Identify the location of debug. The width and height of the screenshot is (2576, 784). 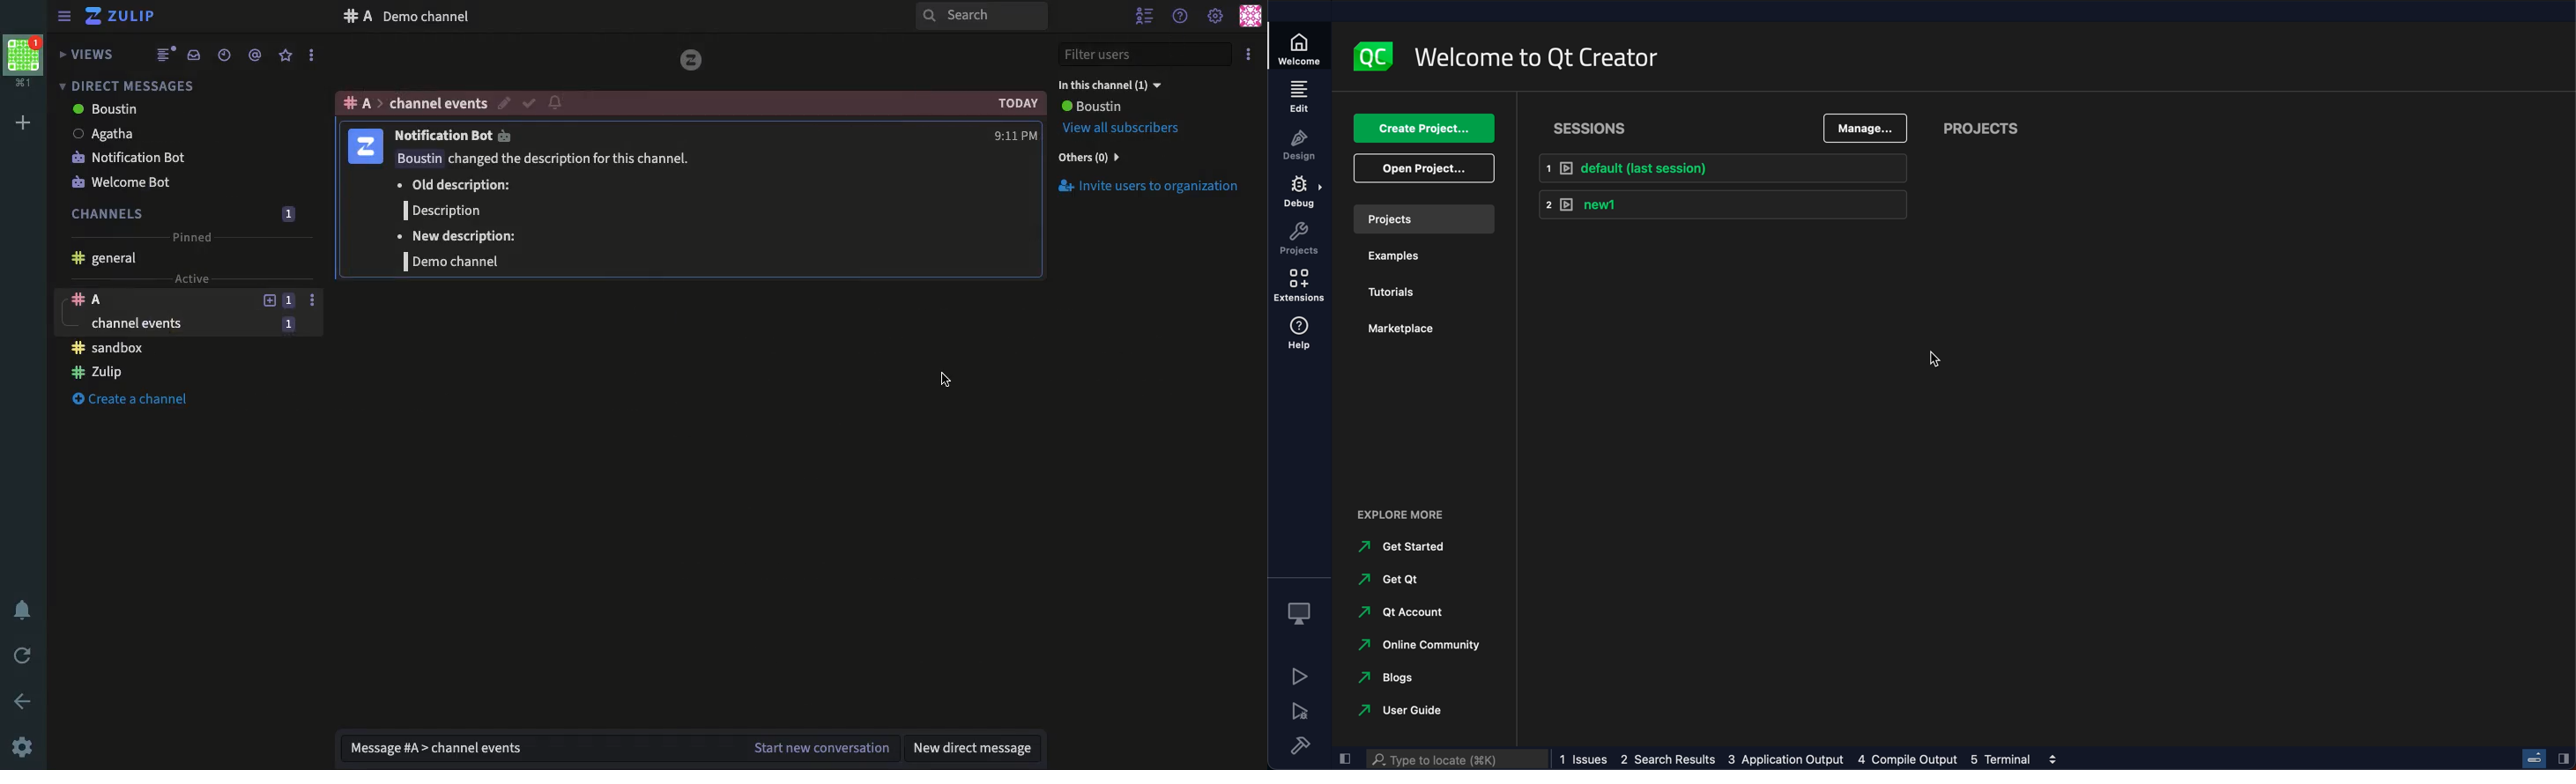
(1299, 195).